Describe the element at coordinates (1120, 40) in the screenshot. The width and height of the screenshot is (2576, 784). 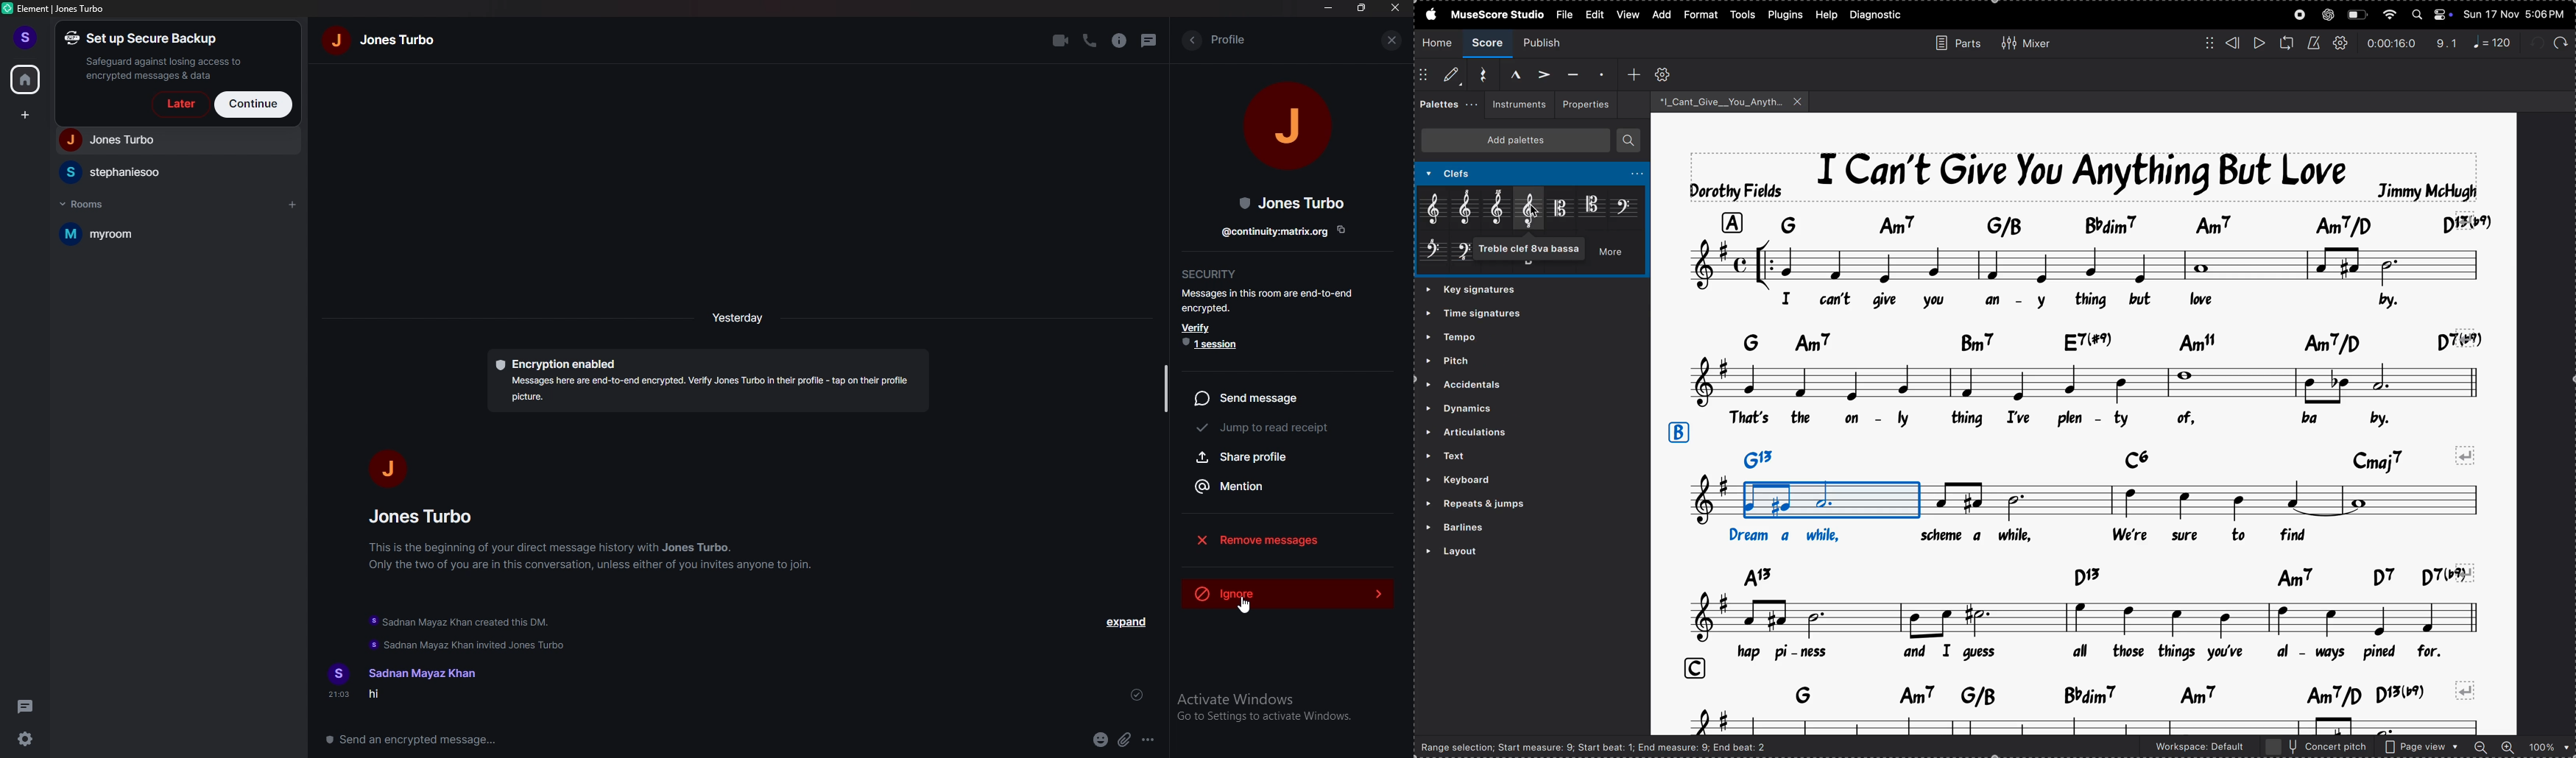
I see `info` at that location.